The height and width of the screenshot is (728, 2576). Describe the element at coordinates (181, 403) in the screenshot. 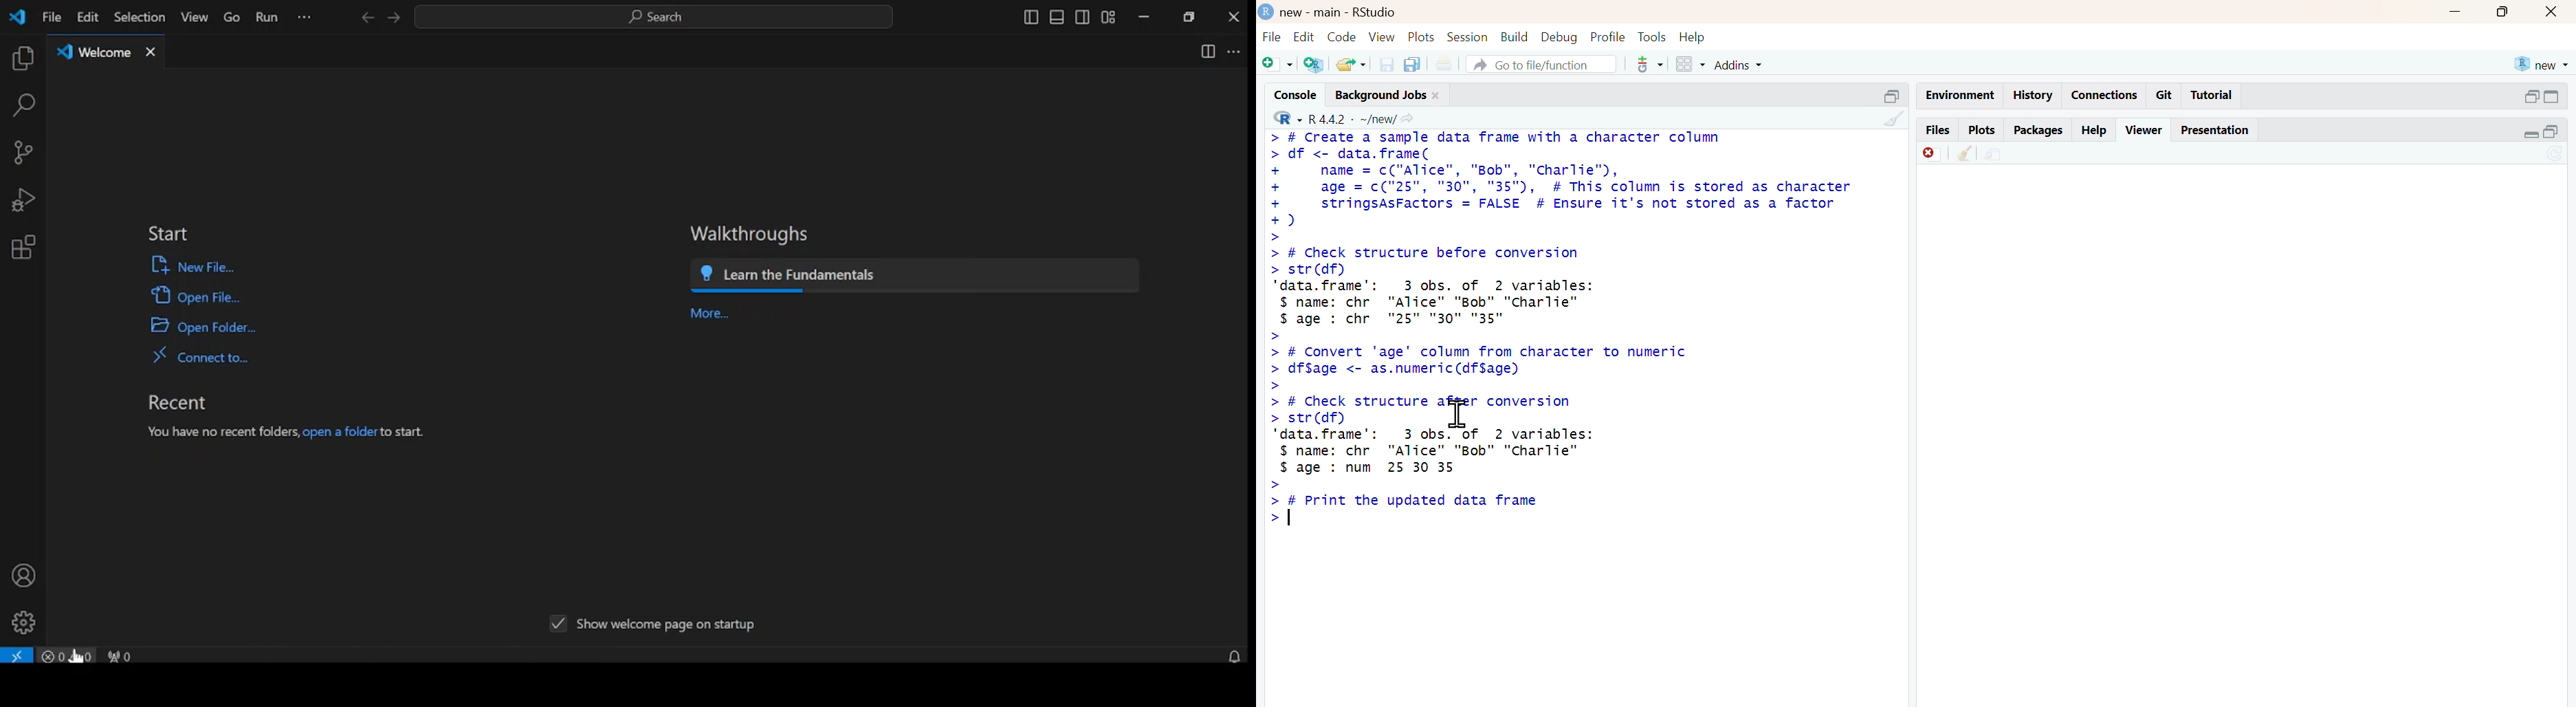

I see `recent` at that location.